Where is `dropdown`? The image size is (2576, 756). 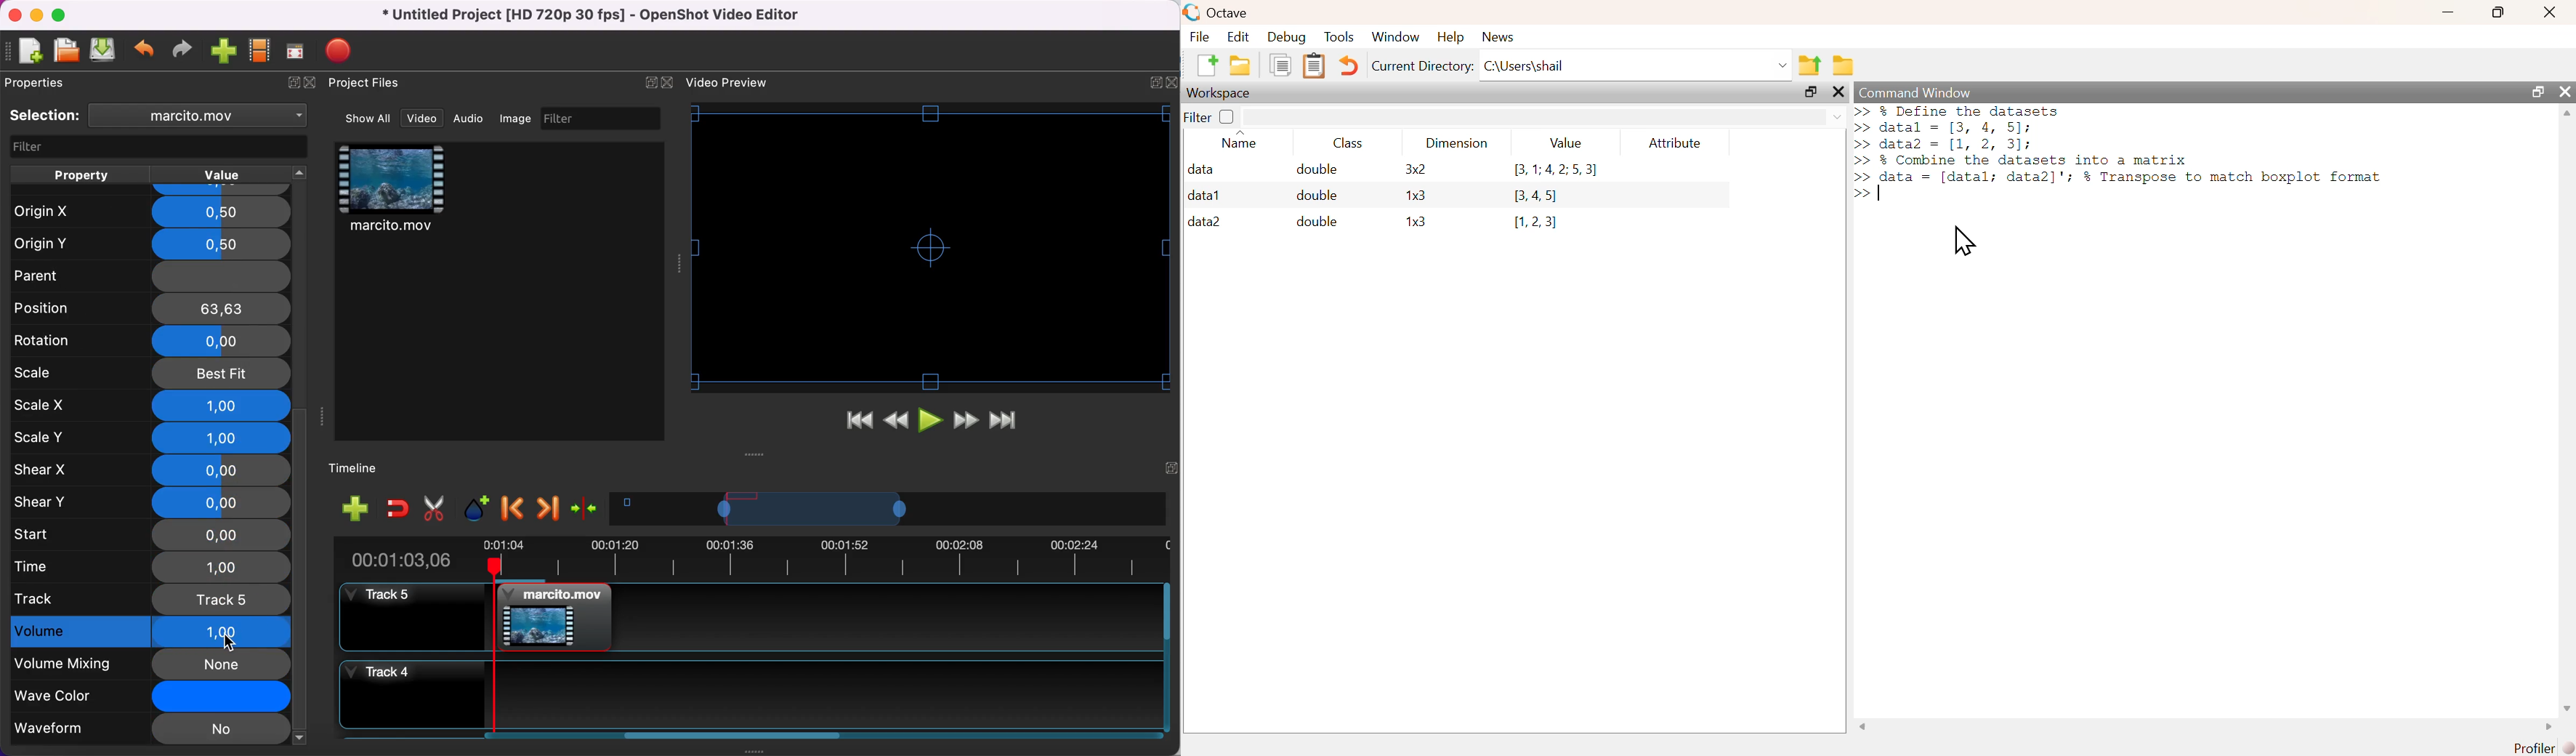
dropdown is located at coordinates (1780, 65).